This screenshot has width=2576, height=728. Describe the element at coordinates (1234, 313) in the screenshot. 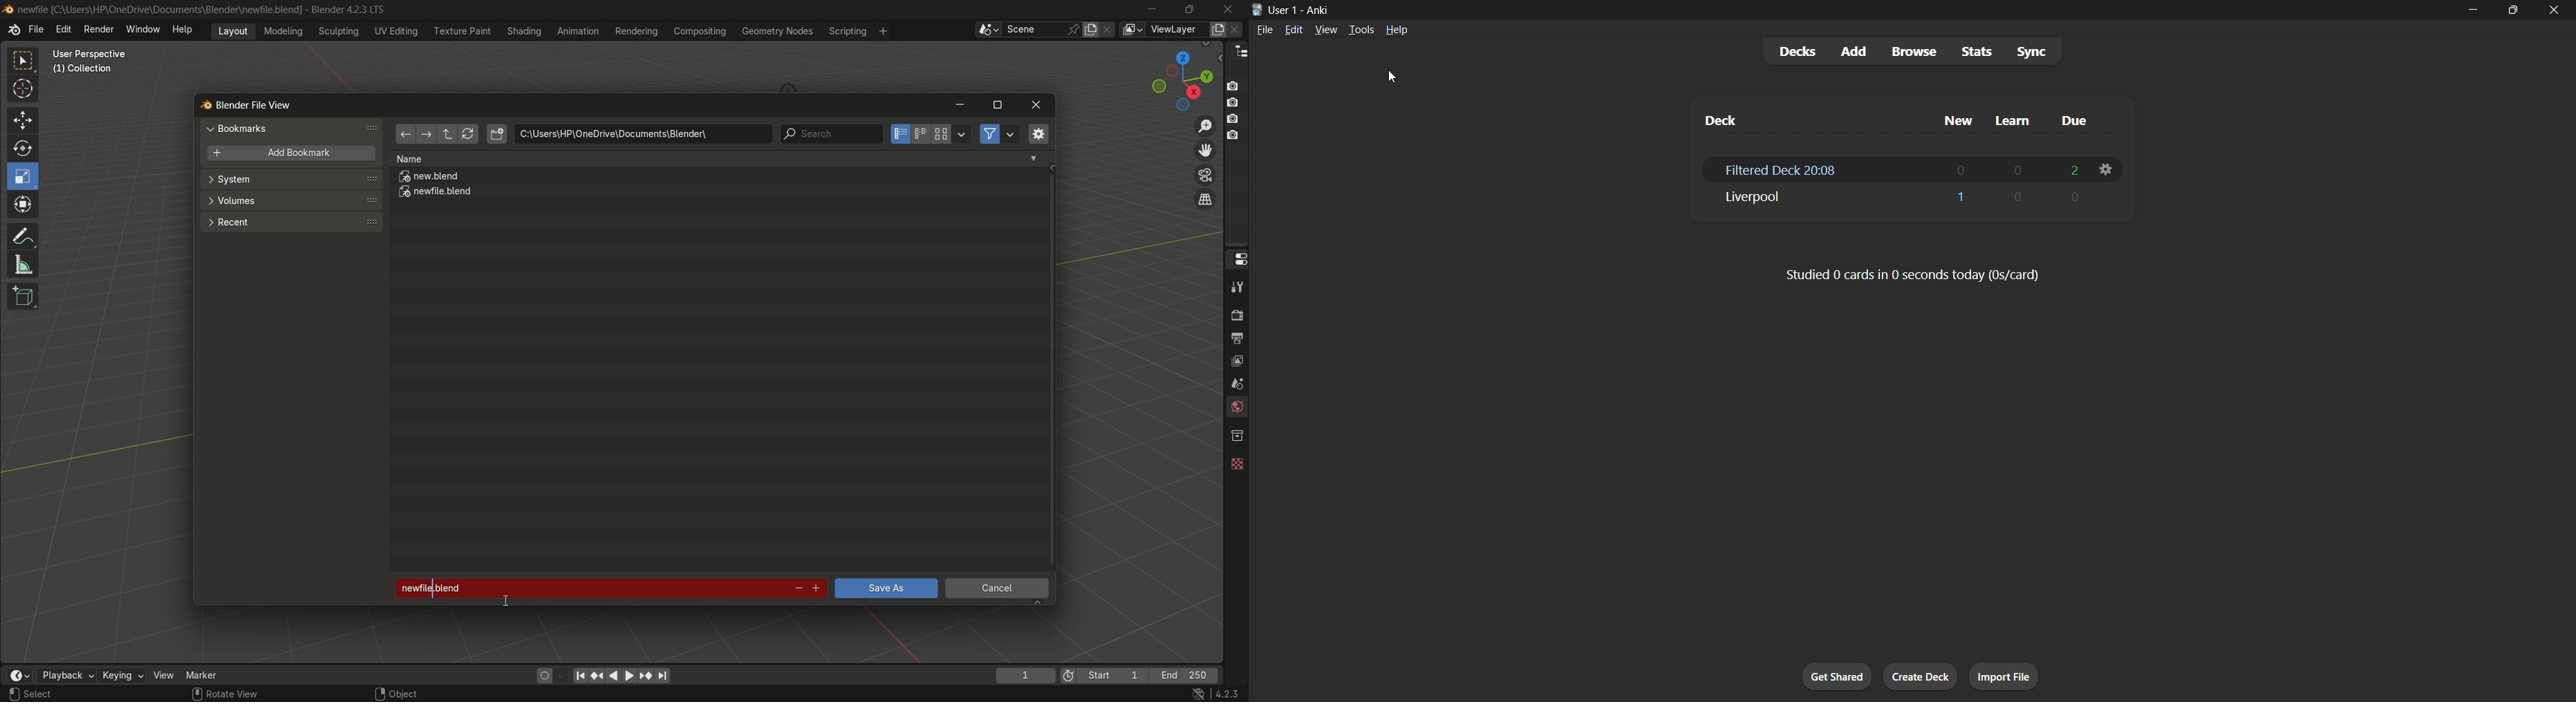

I see `render` at that location.